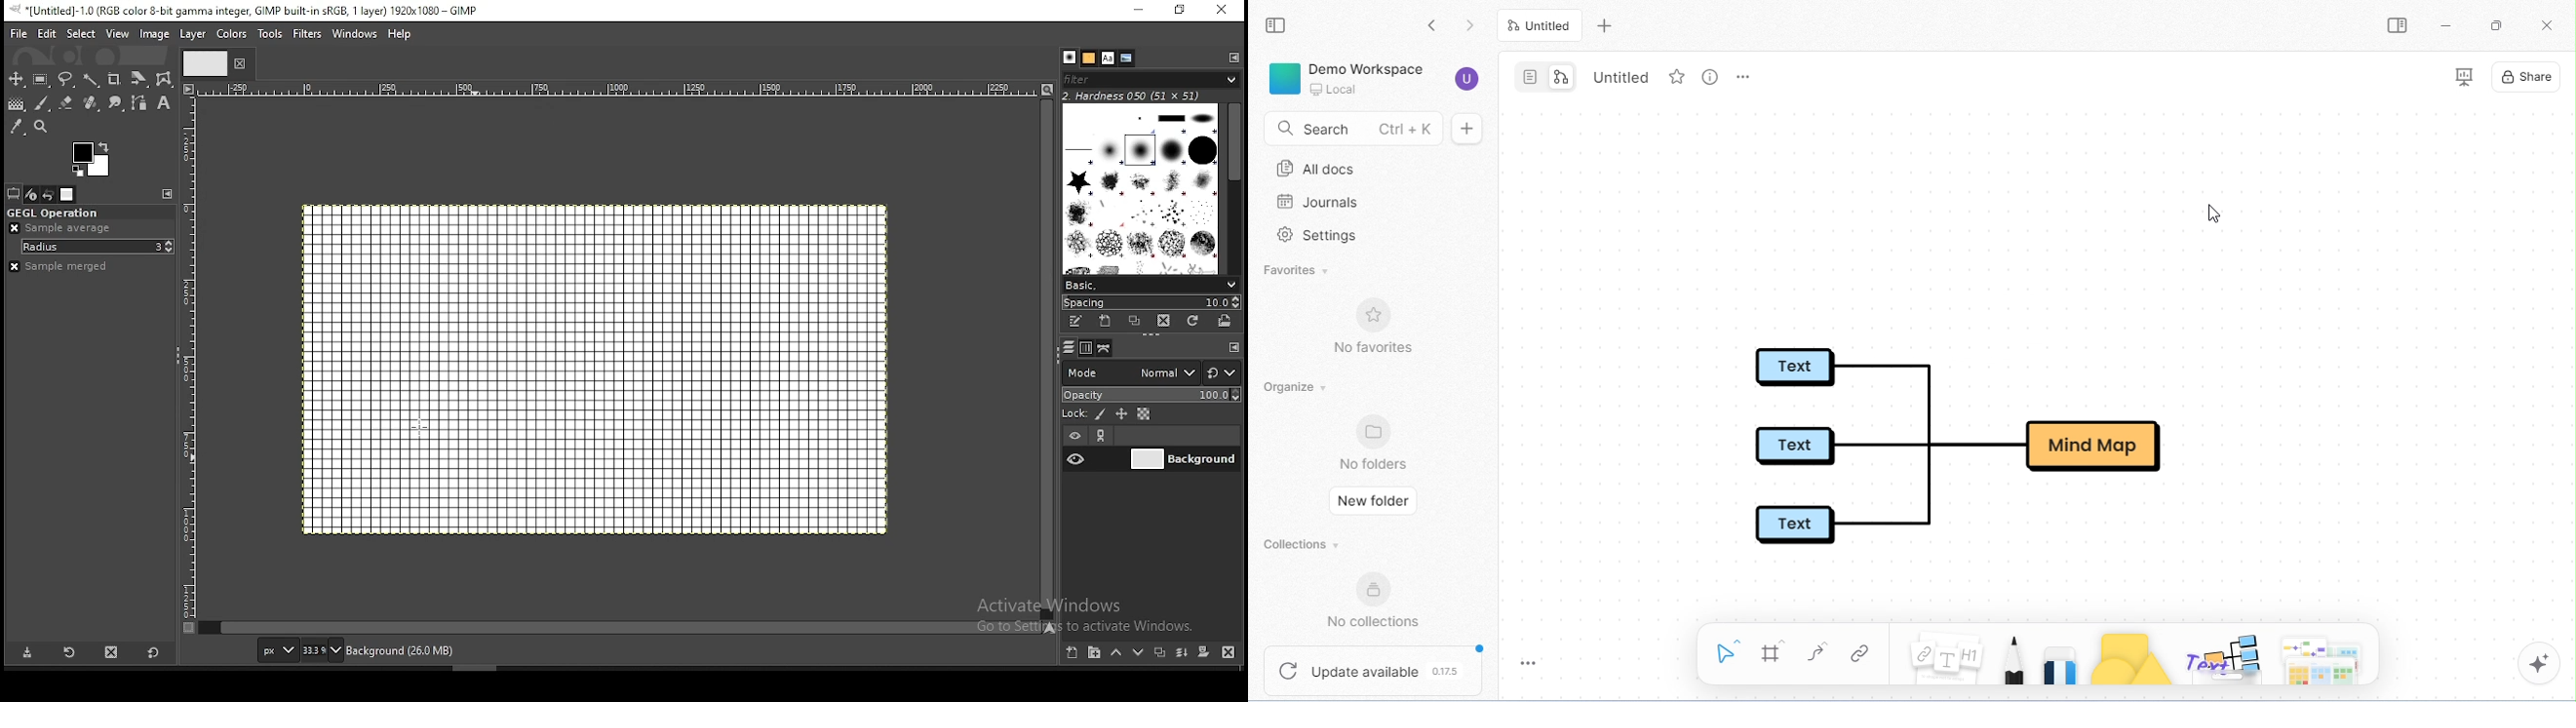  Describe the element at coordinates (192, 366) in the screenshot. I see `vertical scale` at that location.